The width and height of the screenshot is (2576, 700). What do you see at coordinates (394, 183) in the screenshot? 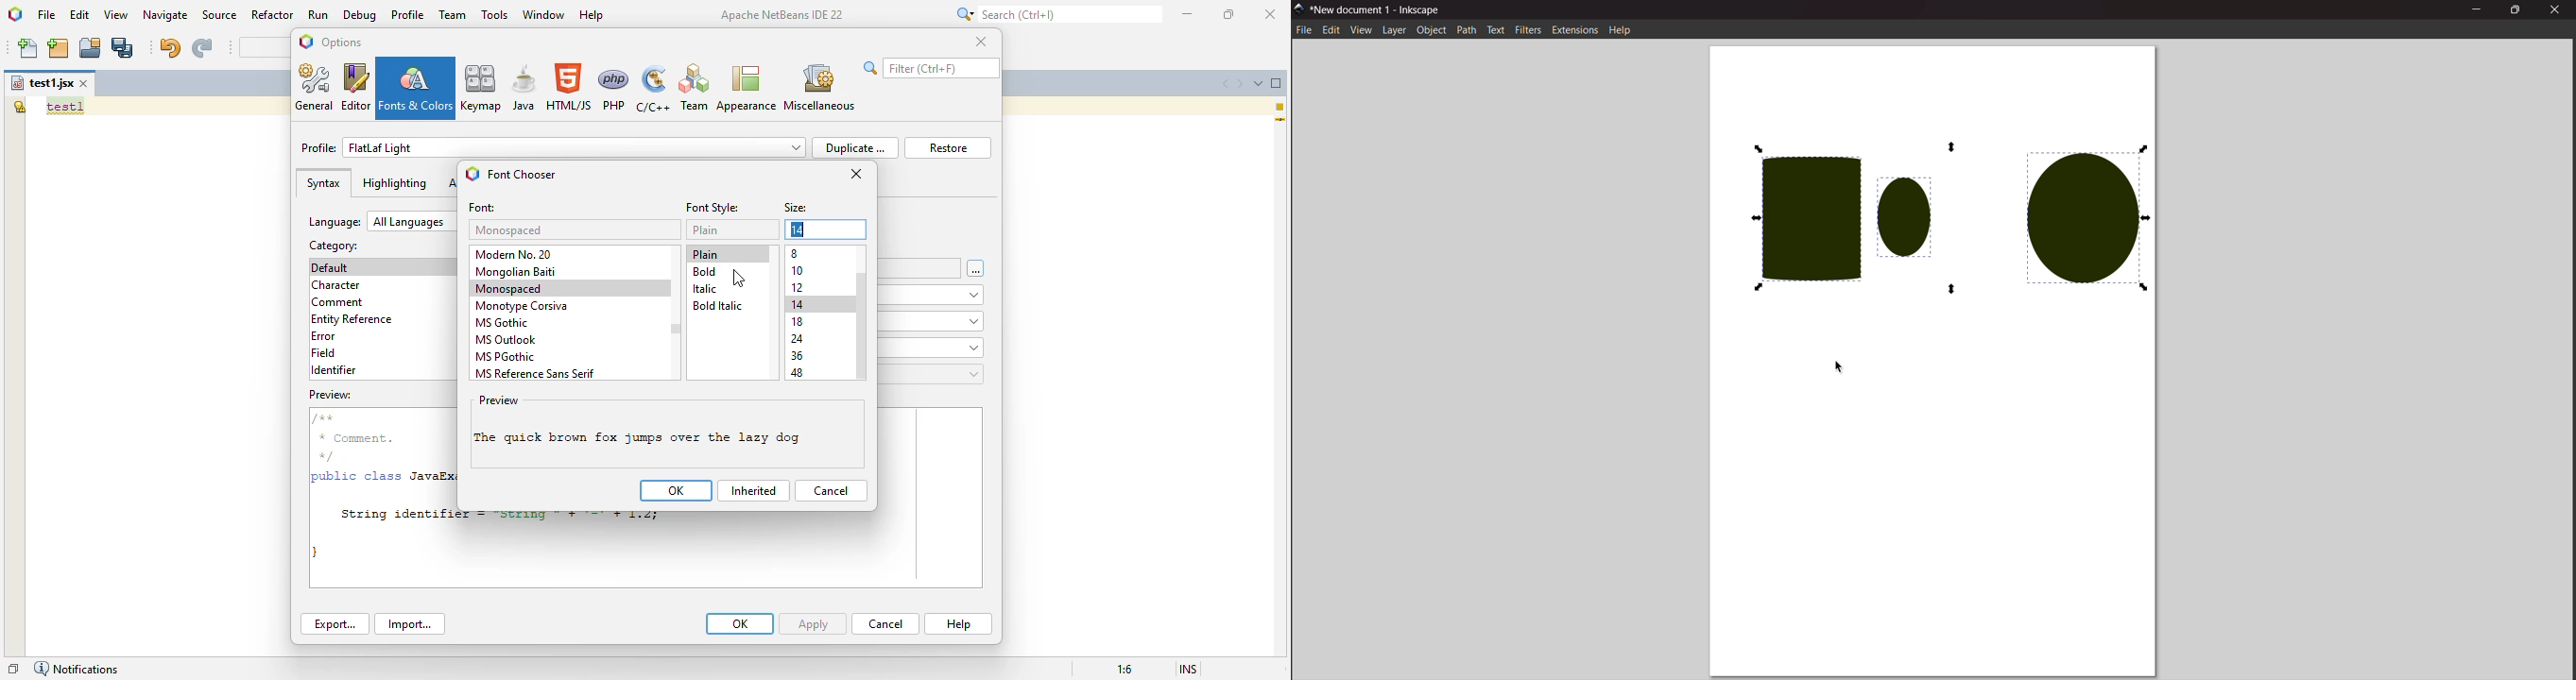
I see `highlighting` at bounding box center [394, 183].